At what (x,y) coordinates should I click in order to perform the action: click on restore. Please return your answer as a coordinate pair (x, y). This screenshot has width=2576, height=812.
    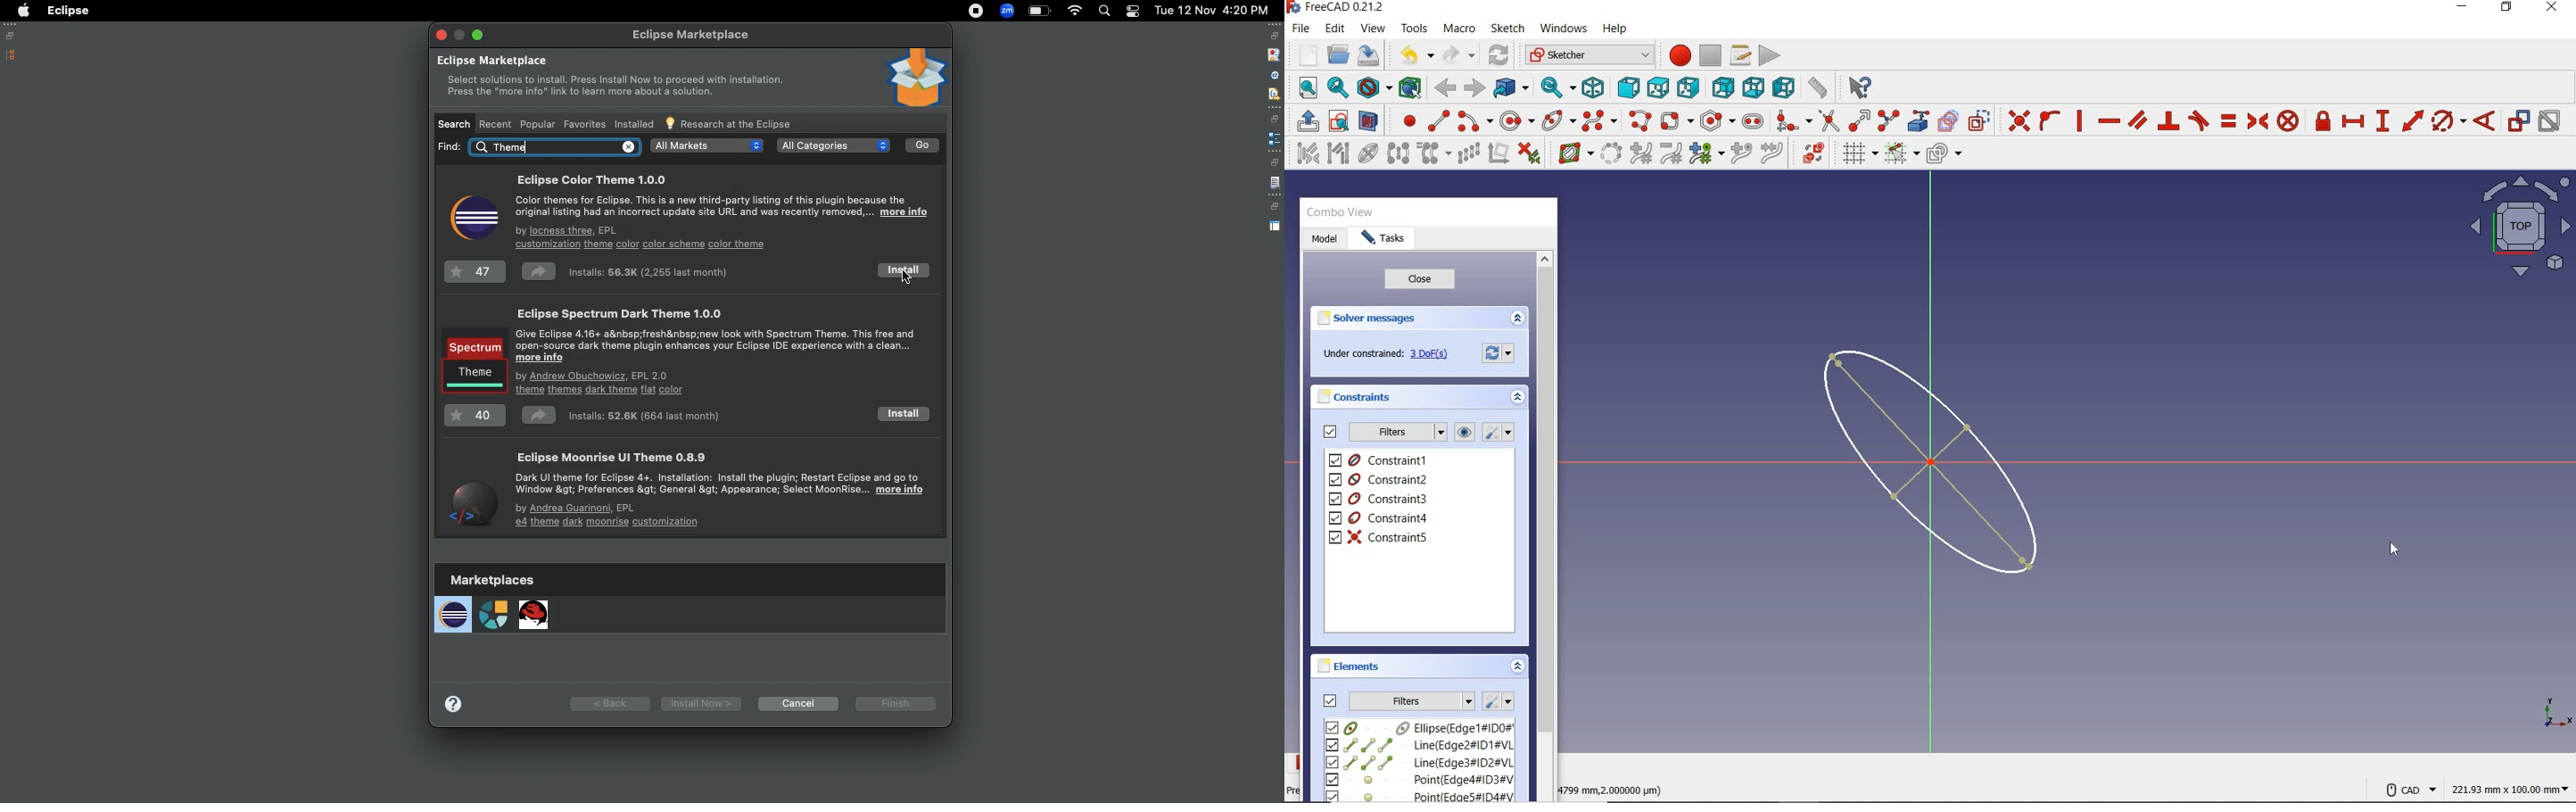
    Looking at the image, I should click on (1274, 162).